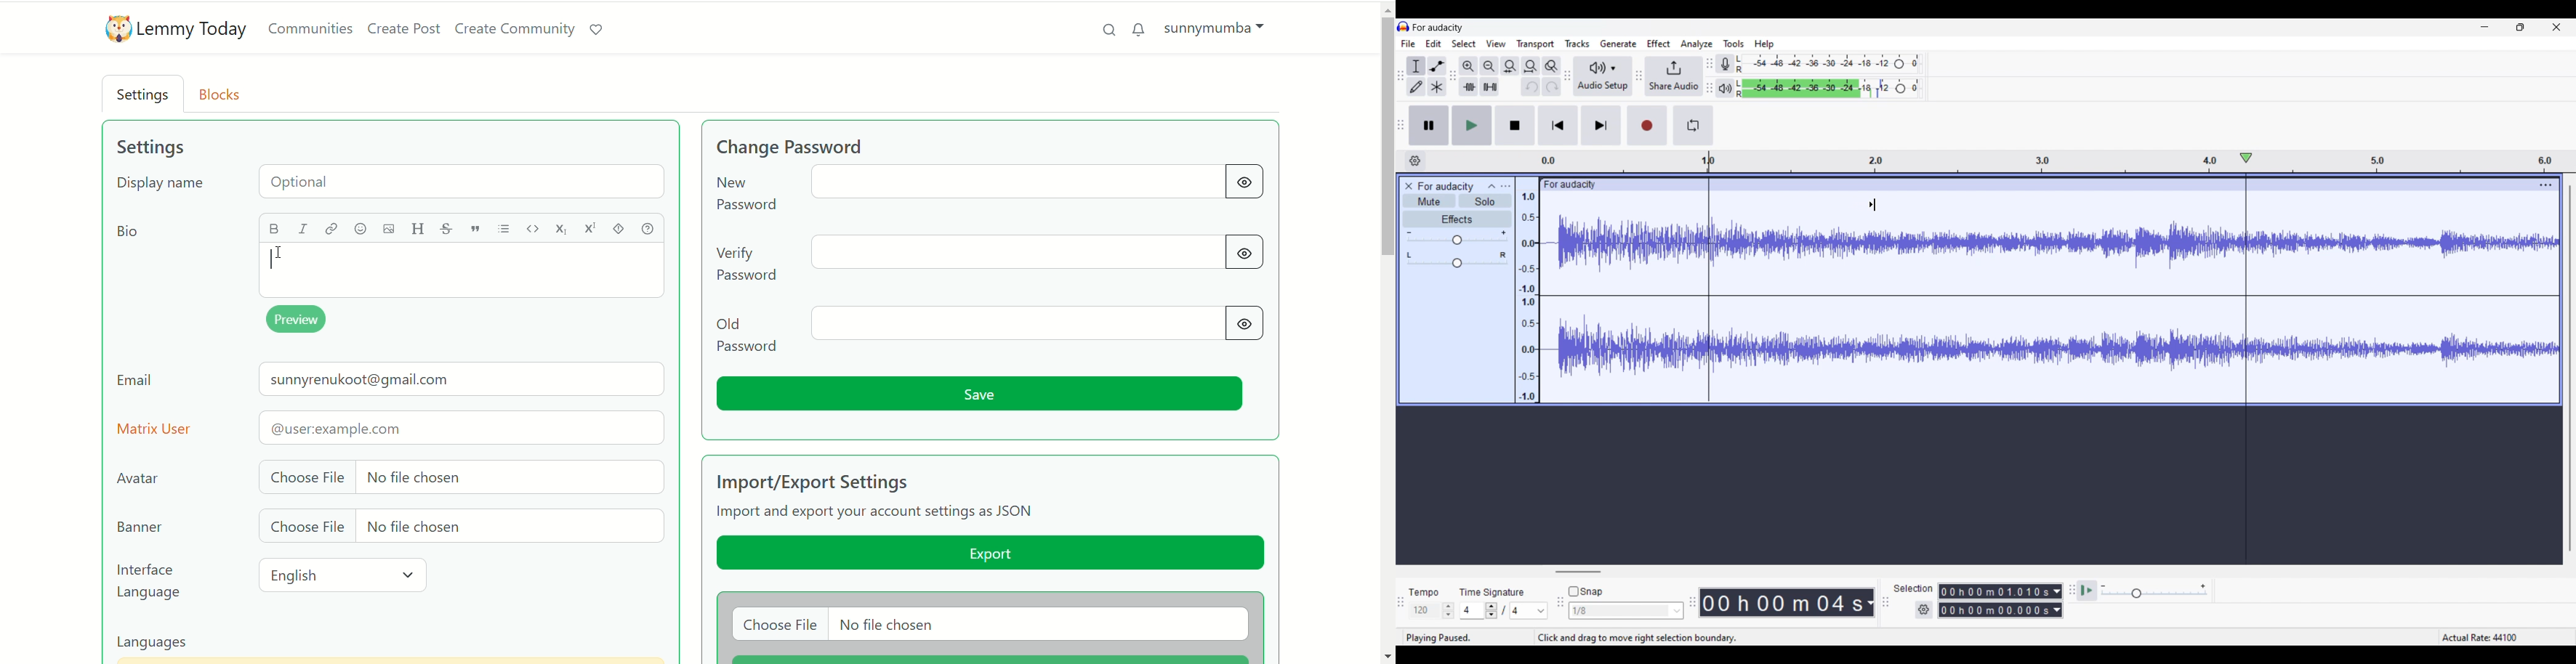  I want to click on languages, so click(160, 644).